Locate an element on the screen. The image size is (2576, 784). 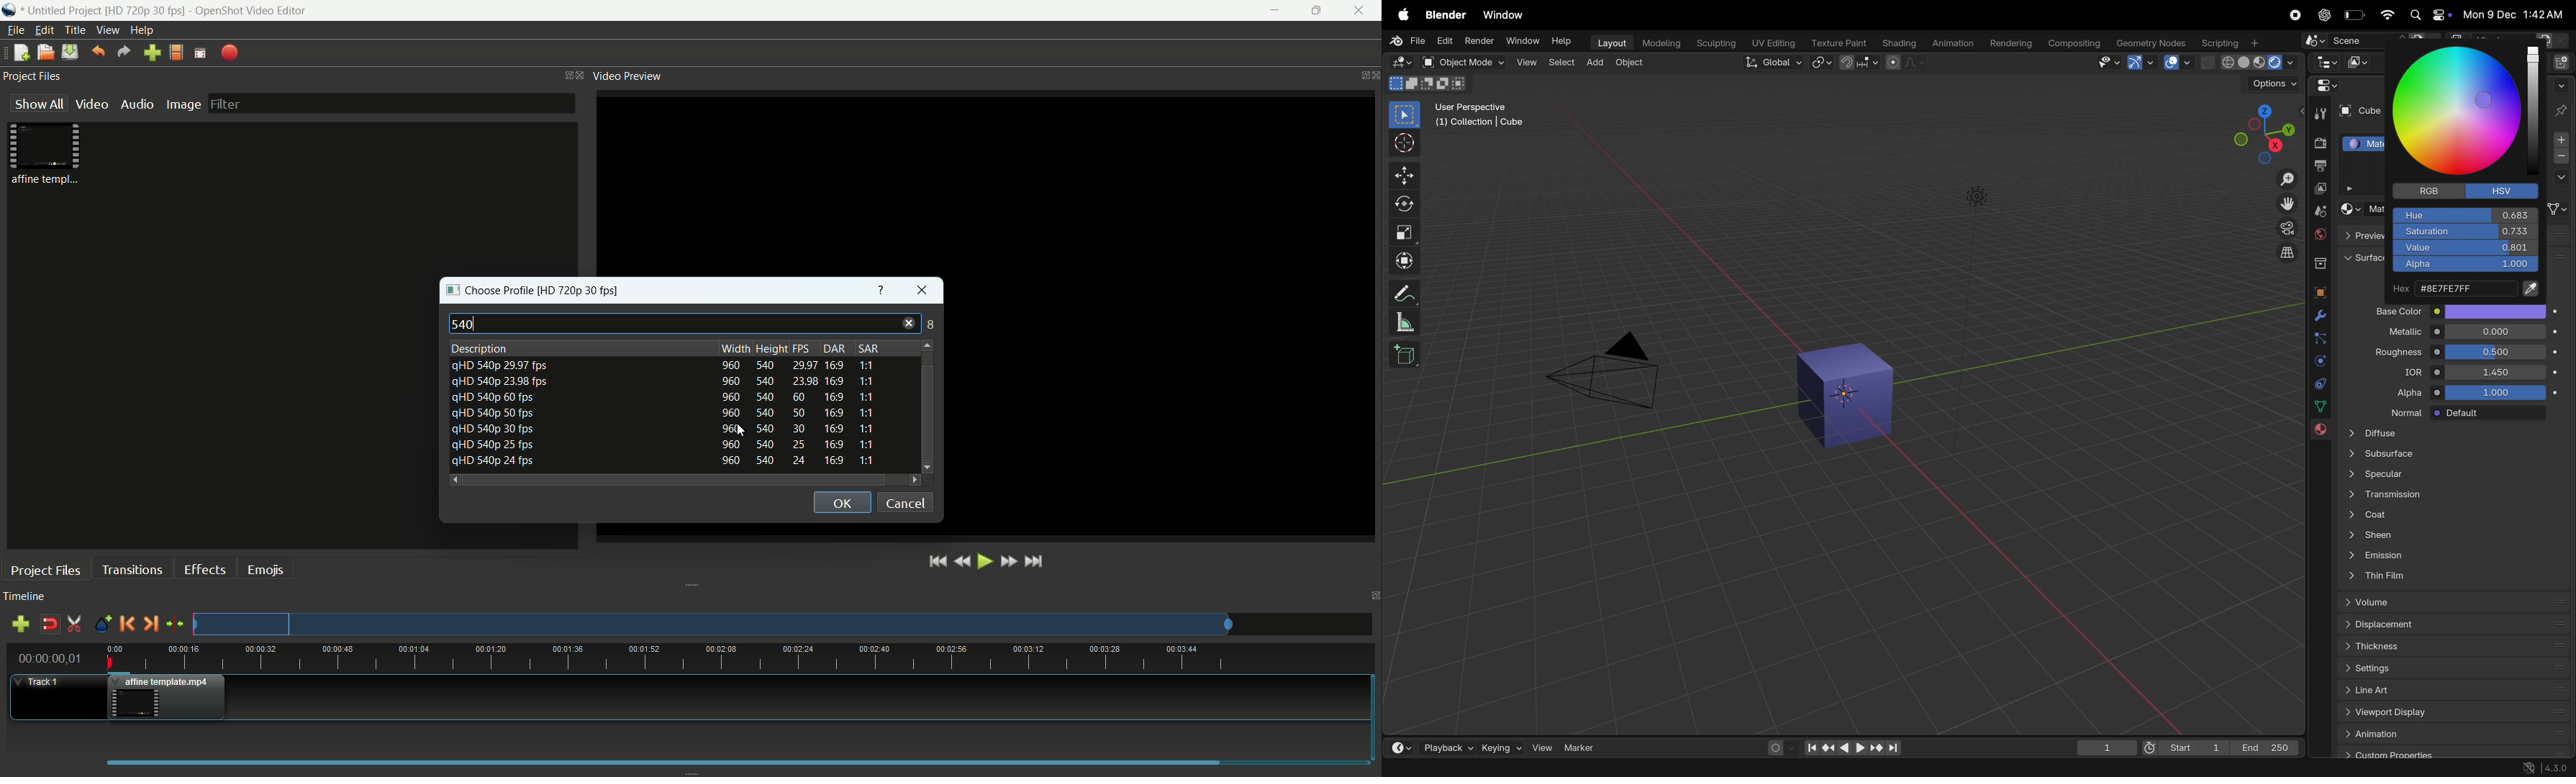
jump to start is located at coordinates (937, 563).